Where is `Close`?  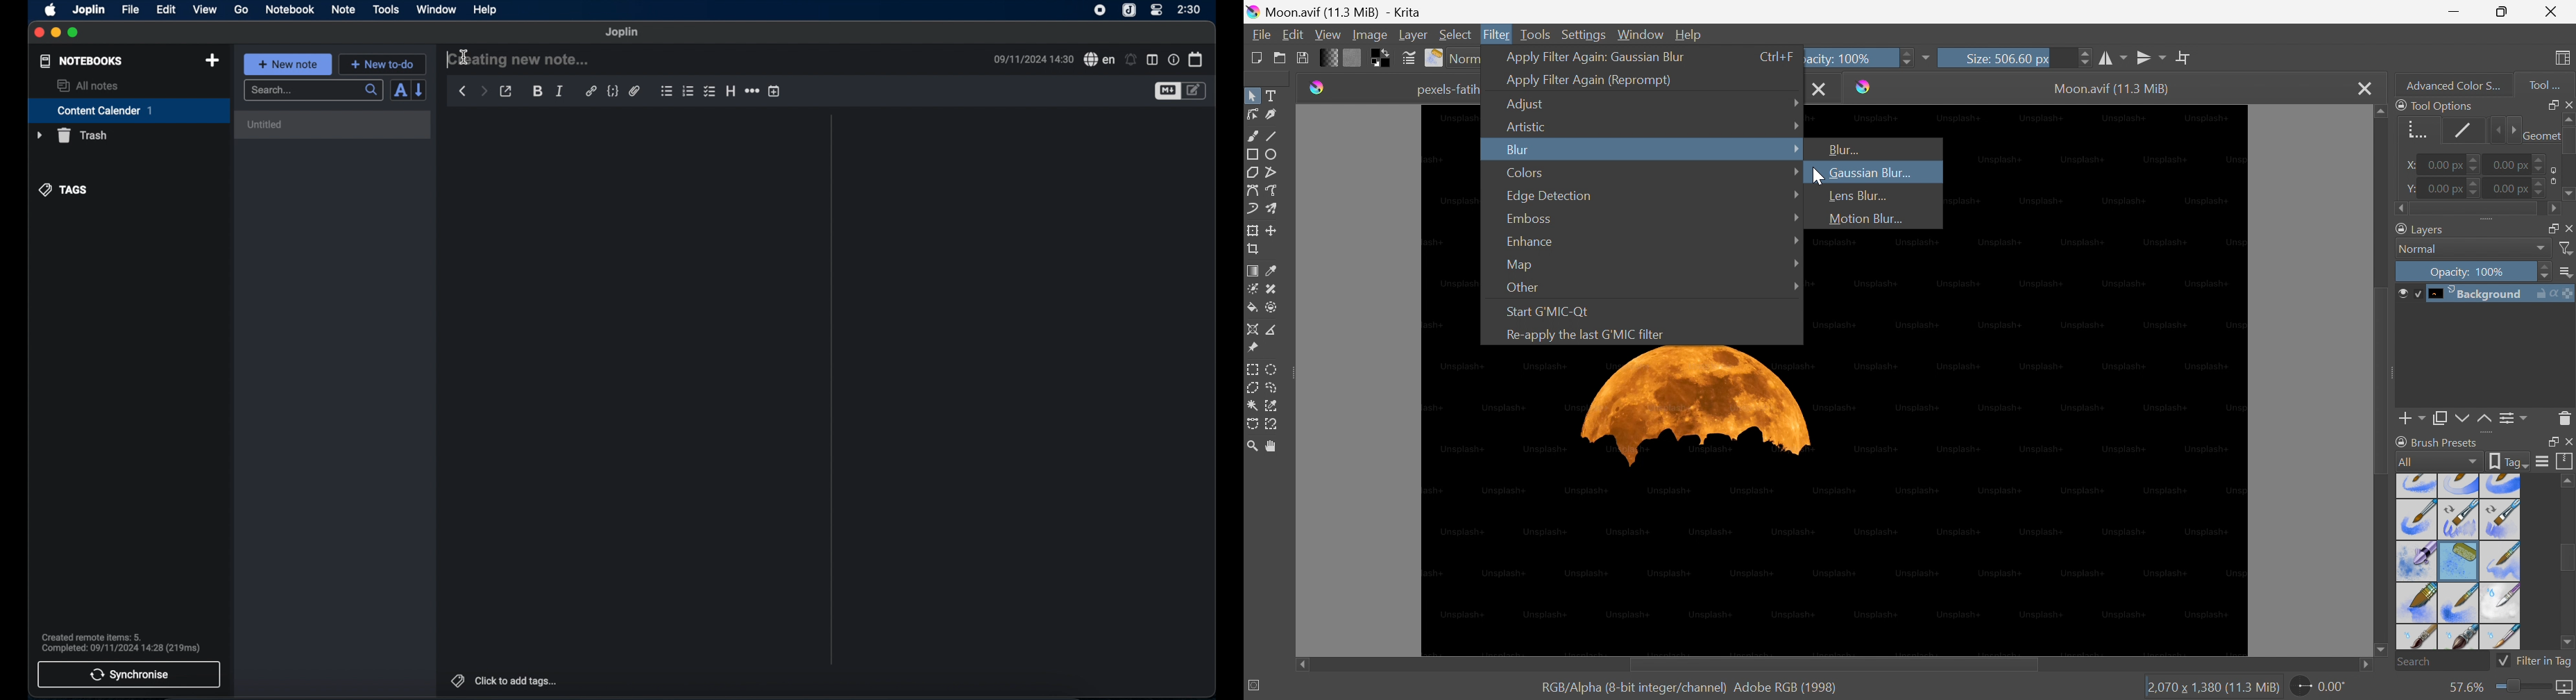 Close is located at coordinates (2568, 104).